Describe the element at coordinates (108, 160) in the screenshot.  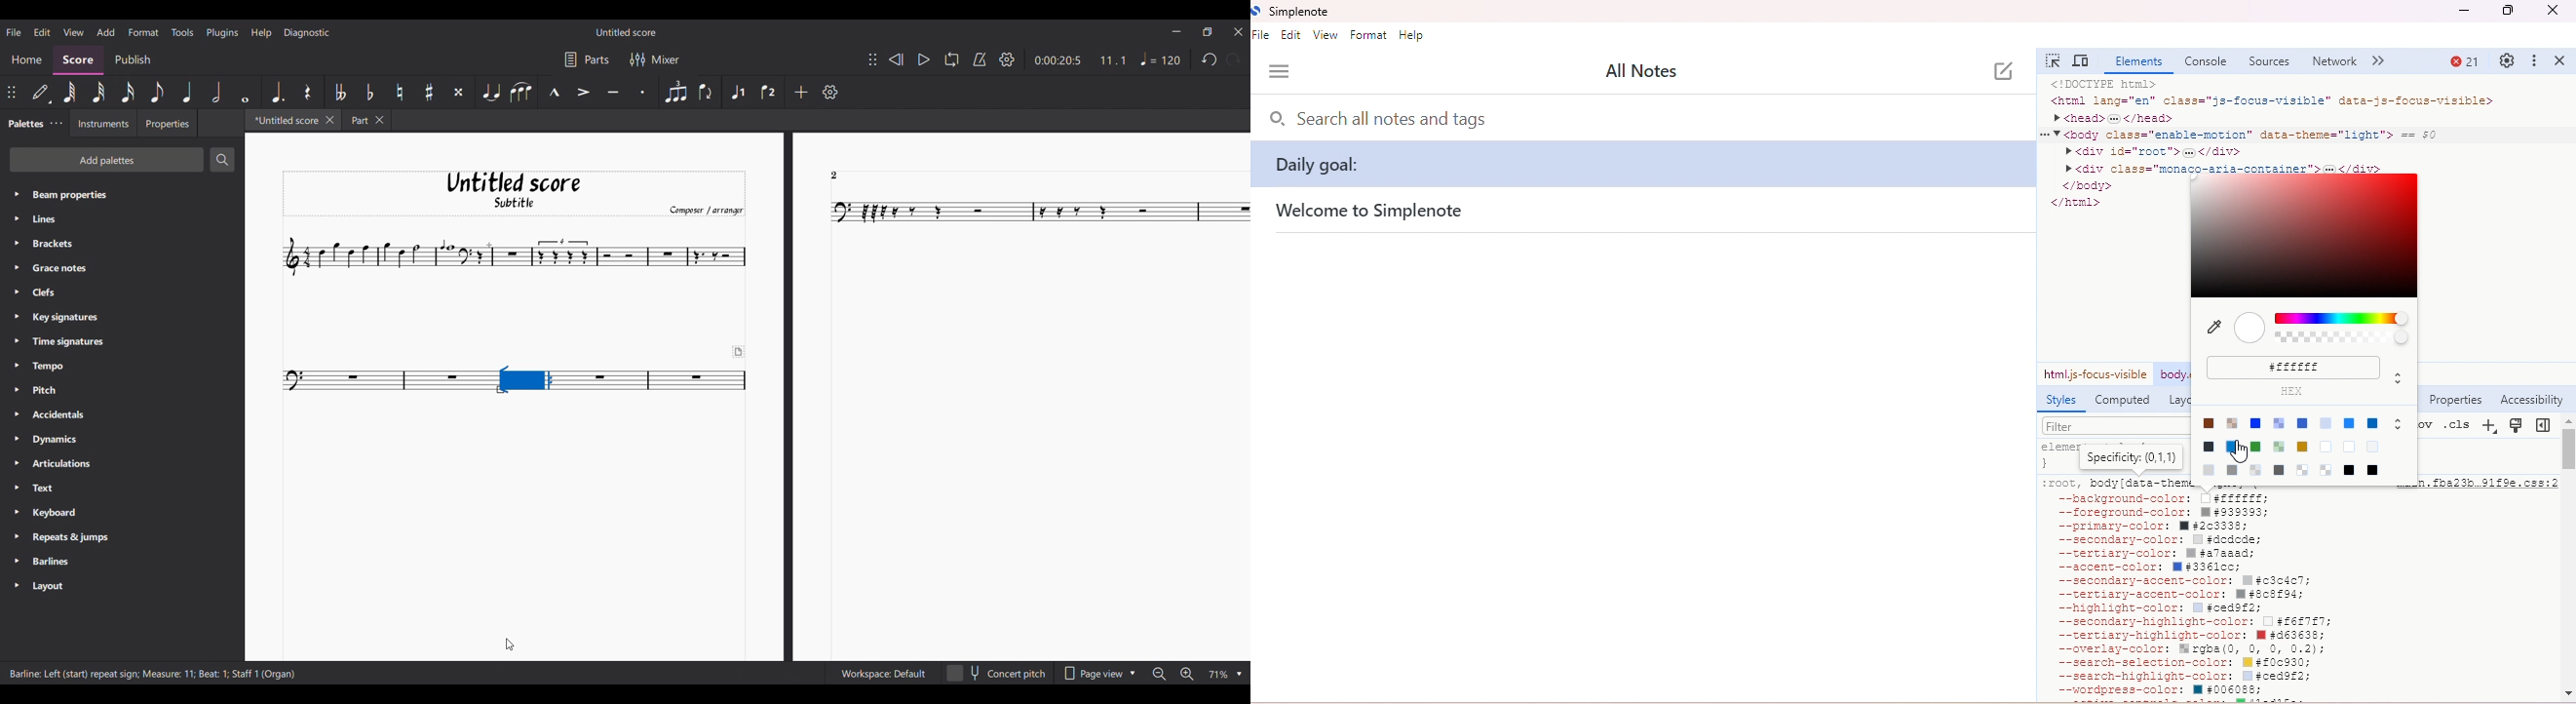
I see `Add palette` at that location.